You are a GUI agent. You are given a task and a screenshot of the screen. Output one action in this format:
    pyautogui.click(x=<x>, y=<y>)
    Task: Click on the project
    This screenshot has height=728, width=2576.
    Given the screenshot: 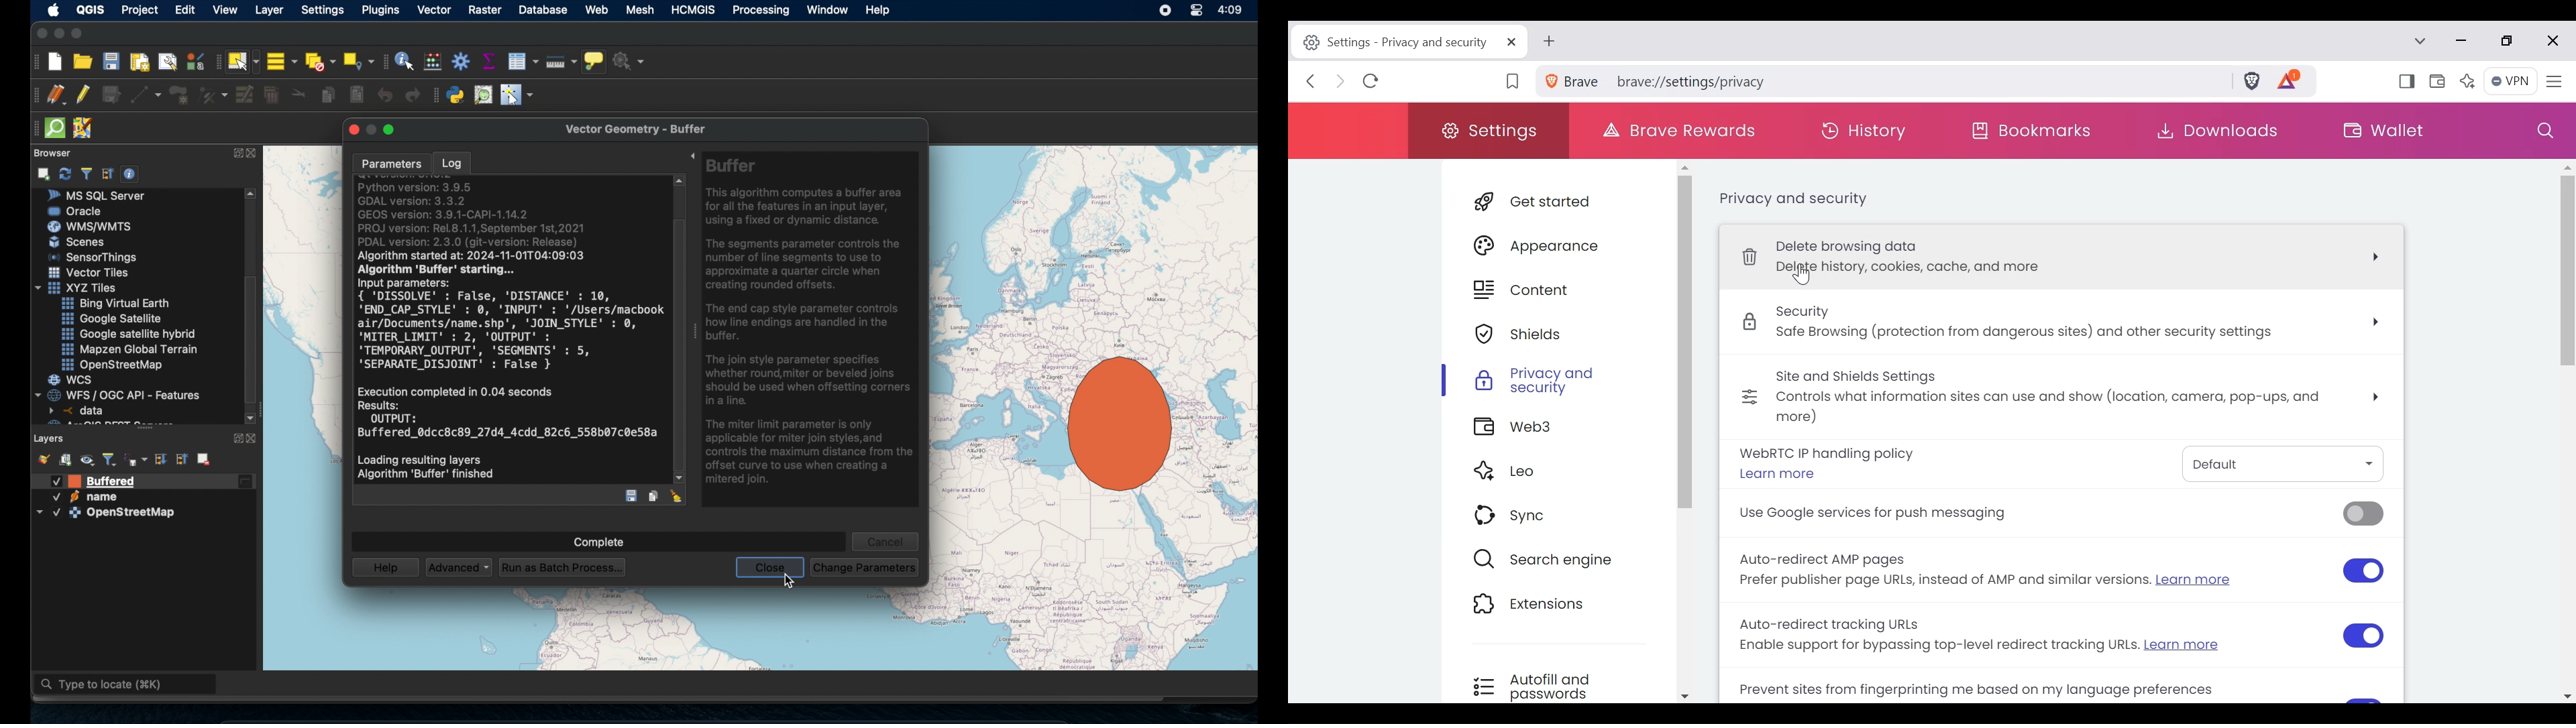 What is the action you would take?
    pyautogui.click(x=142, y=10)
    